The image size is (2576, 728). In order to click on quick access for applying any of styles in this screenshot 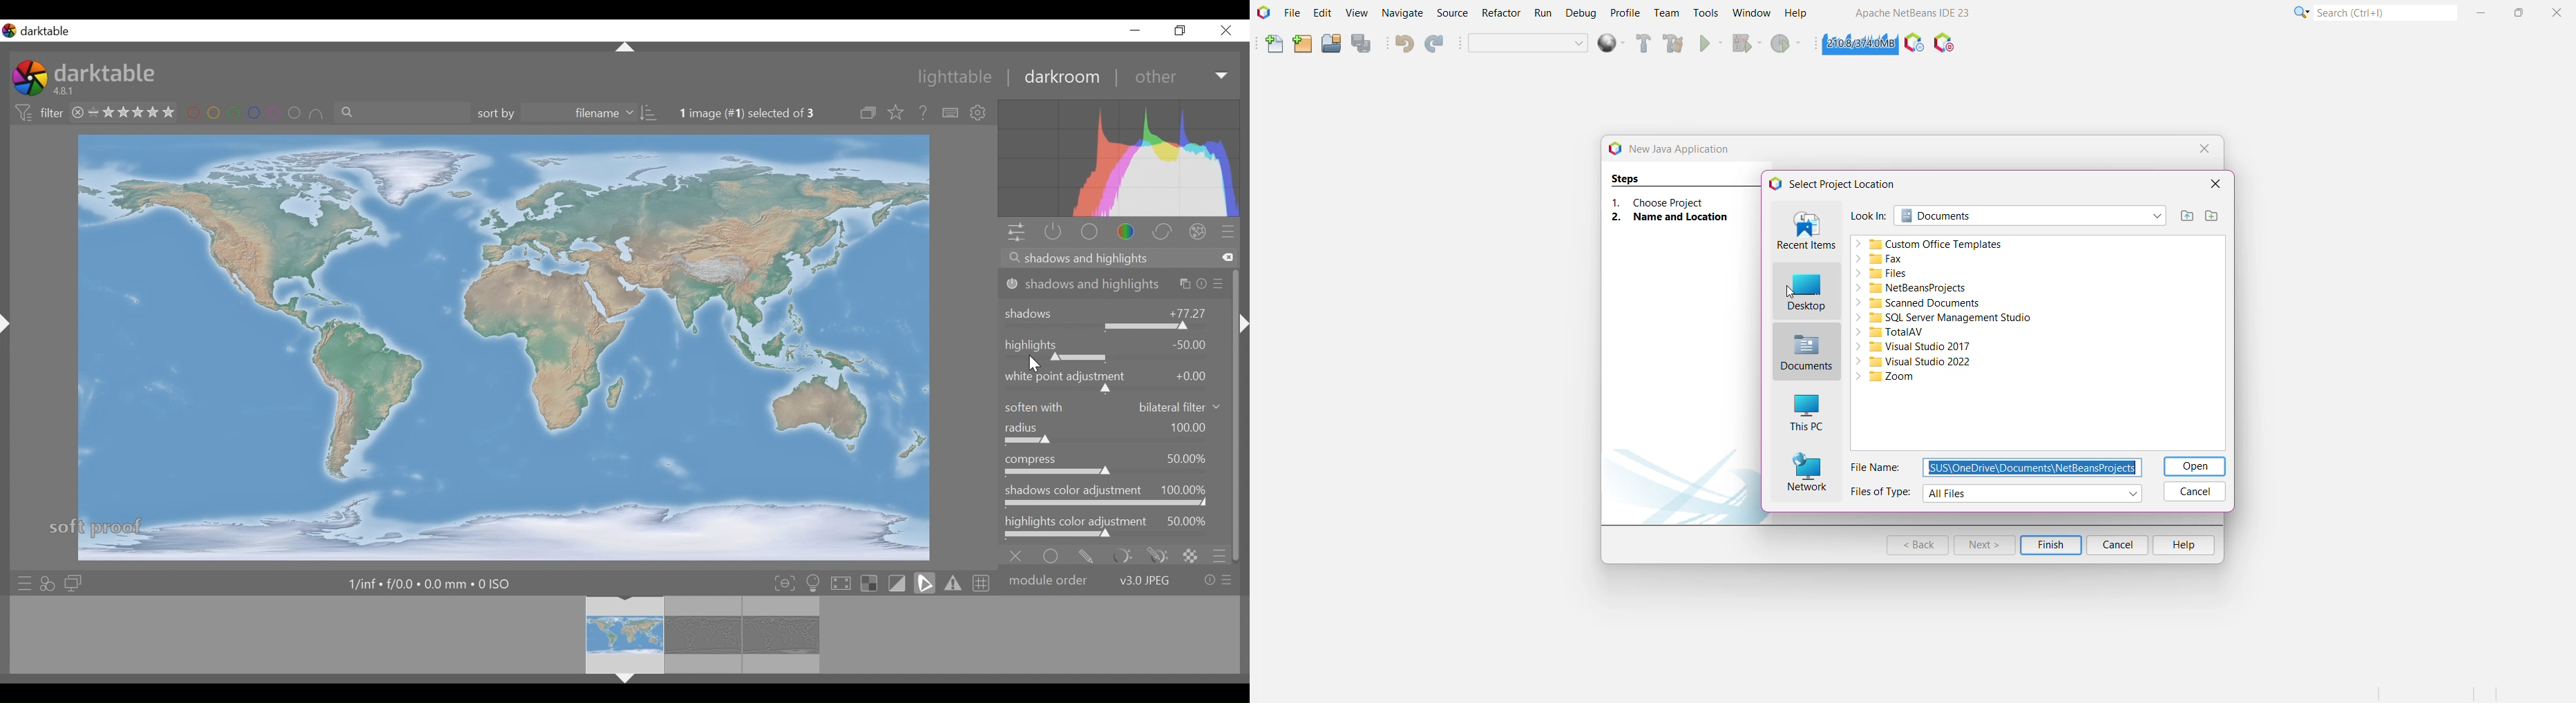, I will do `click(49, 583)`.